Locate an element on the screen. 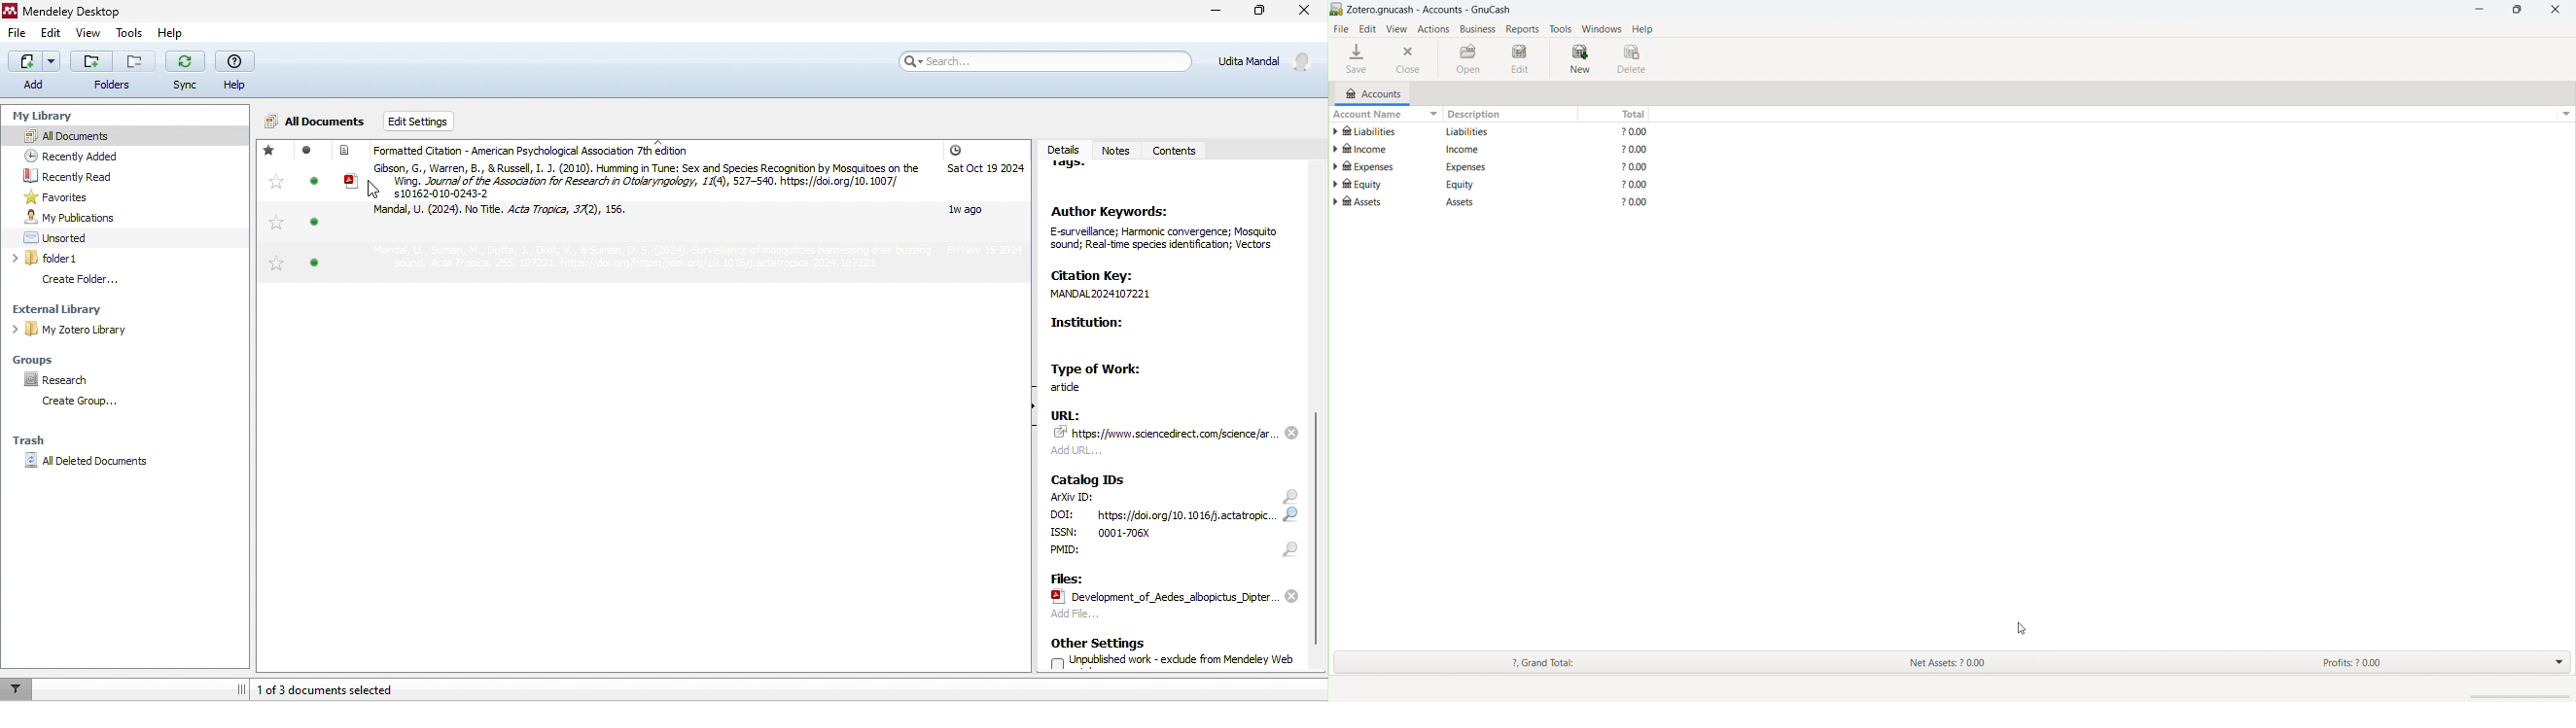 The width and height of the screenshot is (2576, 728). maximize is located at coordinates (1255, 14).